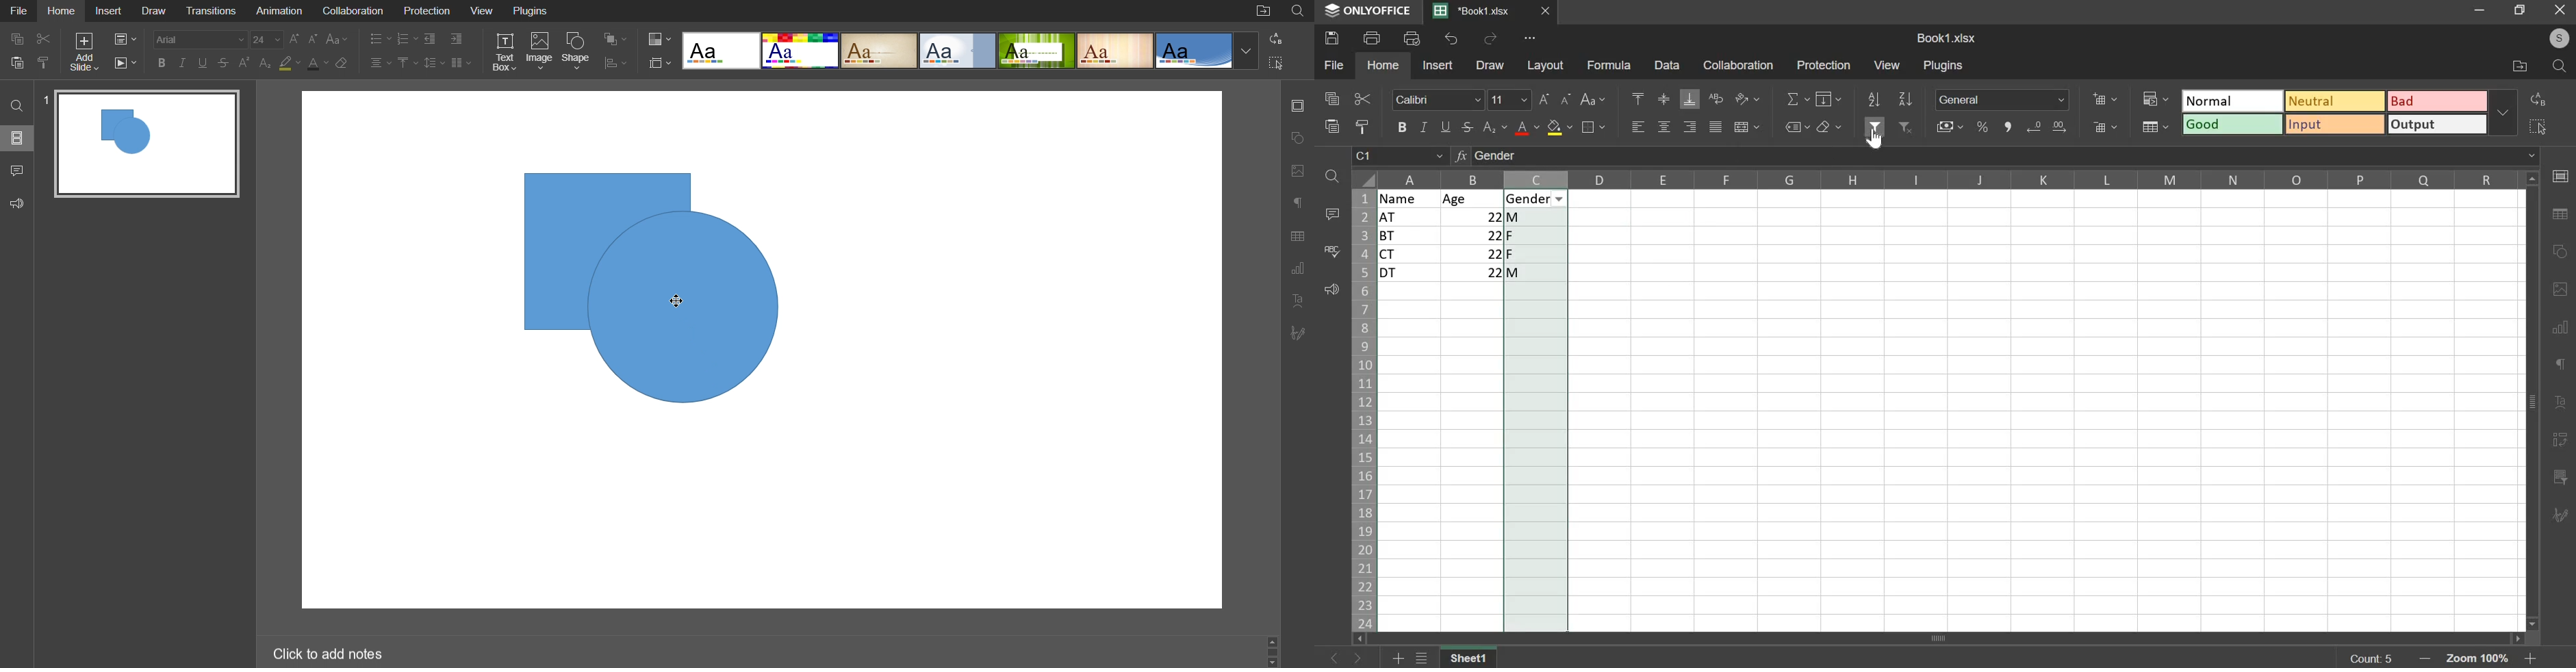 The image size is (2576, 672). I want to click on Slide Settings, so click(661, 62).